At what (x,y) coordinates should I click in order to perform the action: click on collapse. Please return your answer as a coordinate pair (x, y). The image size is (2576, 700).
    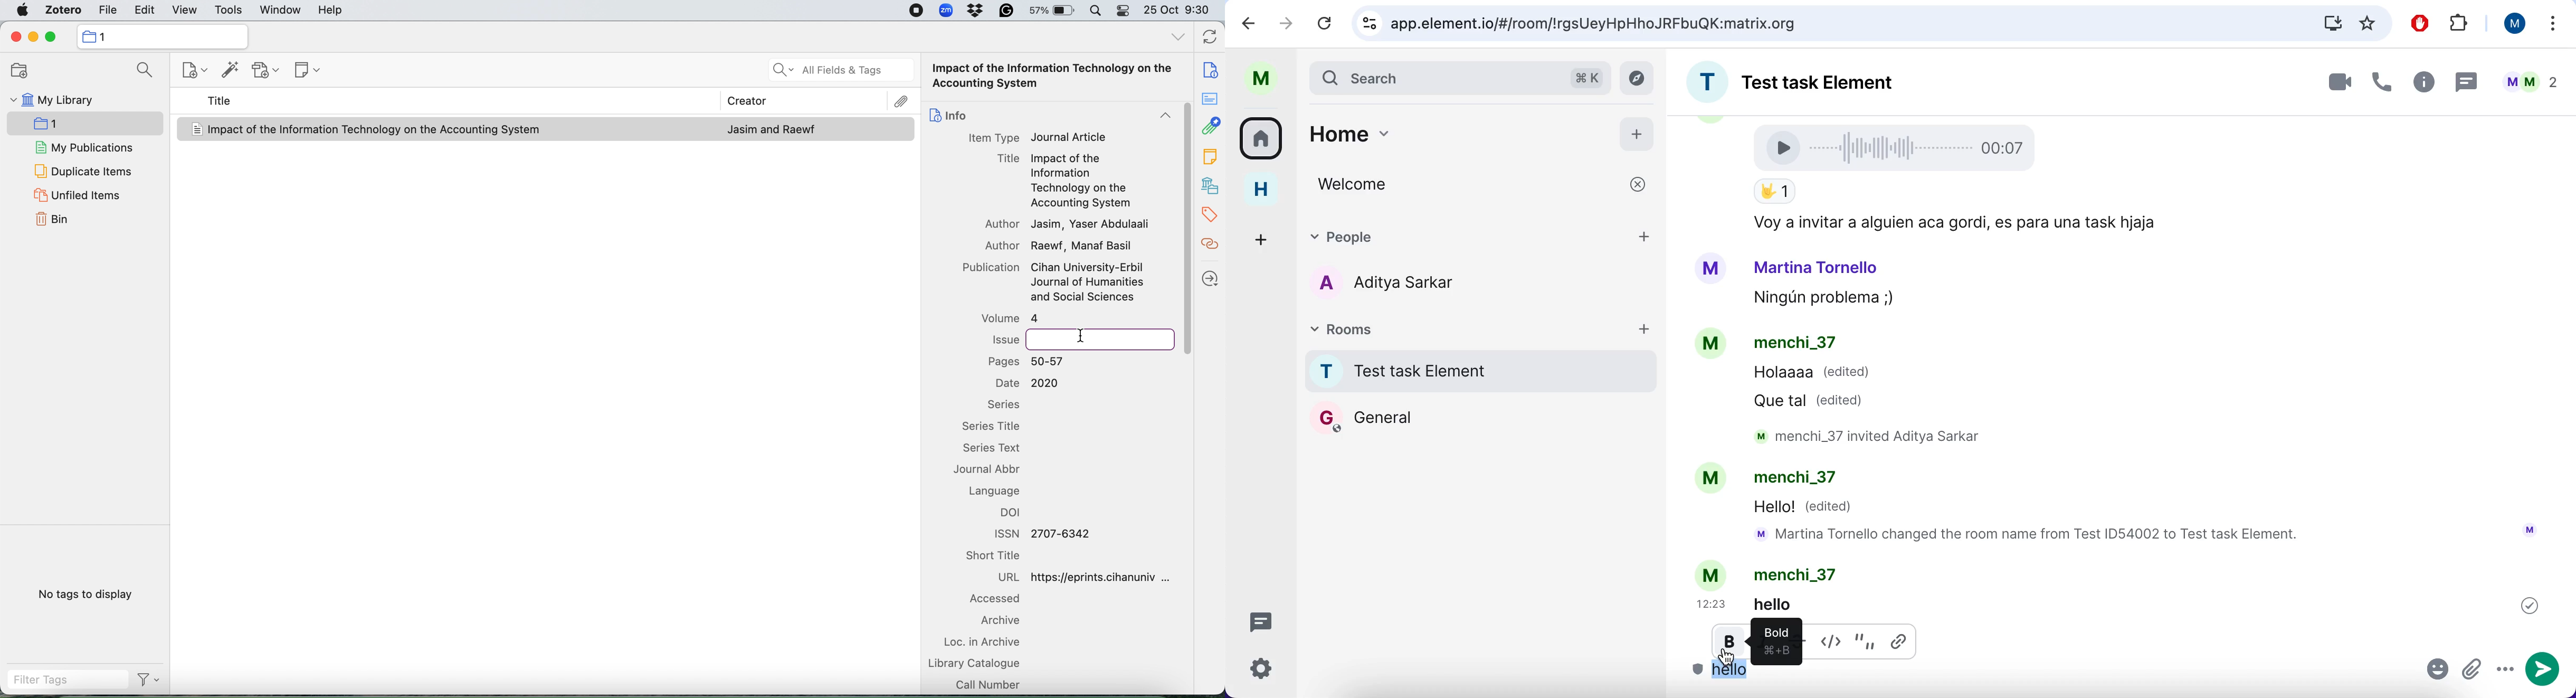
    Looking at the image, I should click on (1161, 117).